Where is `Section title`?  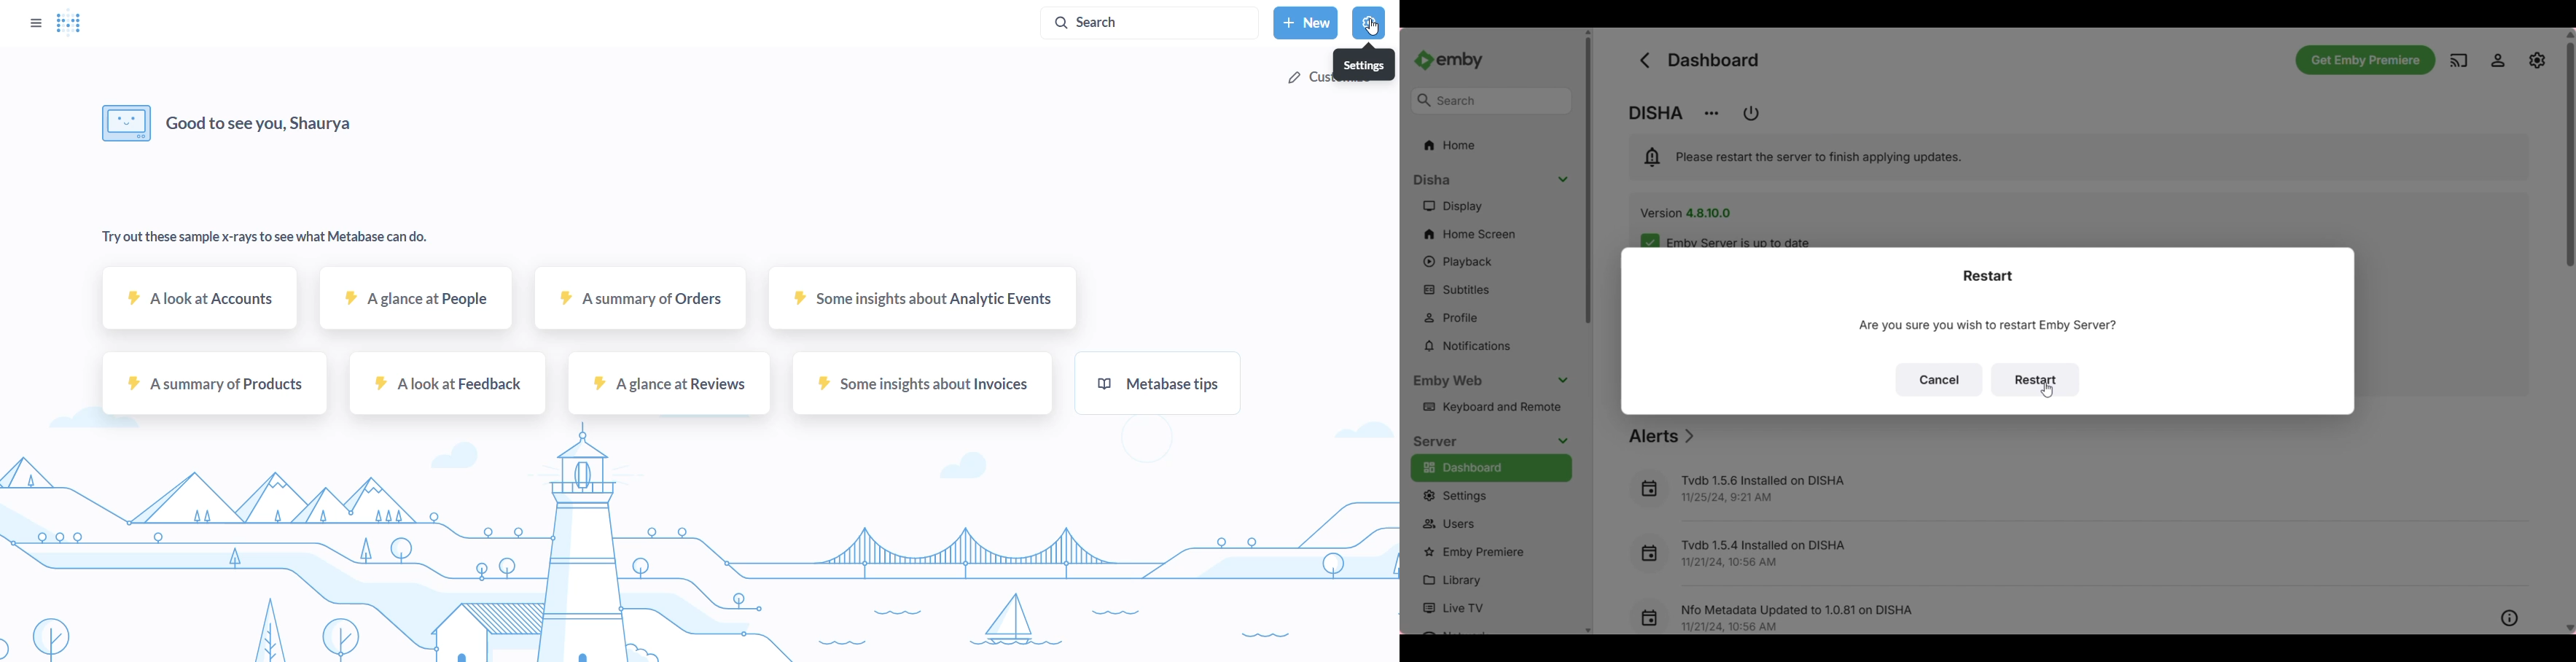 Section title is located at coordinates (1663, 436).